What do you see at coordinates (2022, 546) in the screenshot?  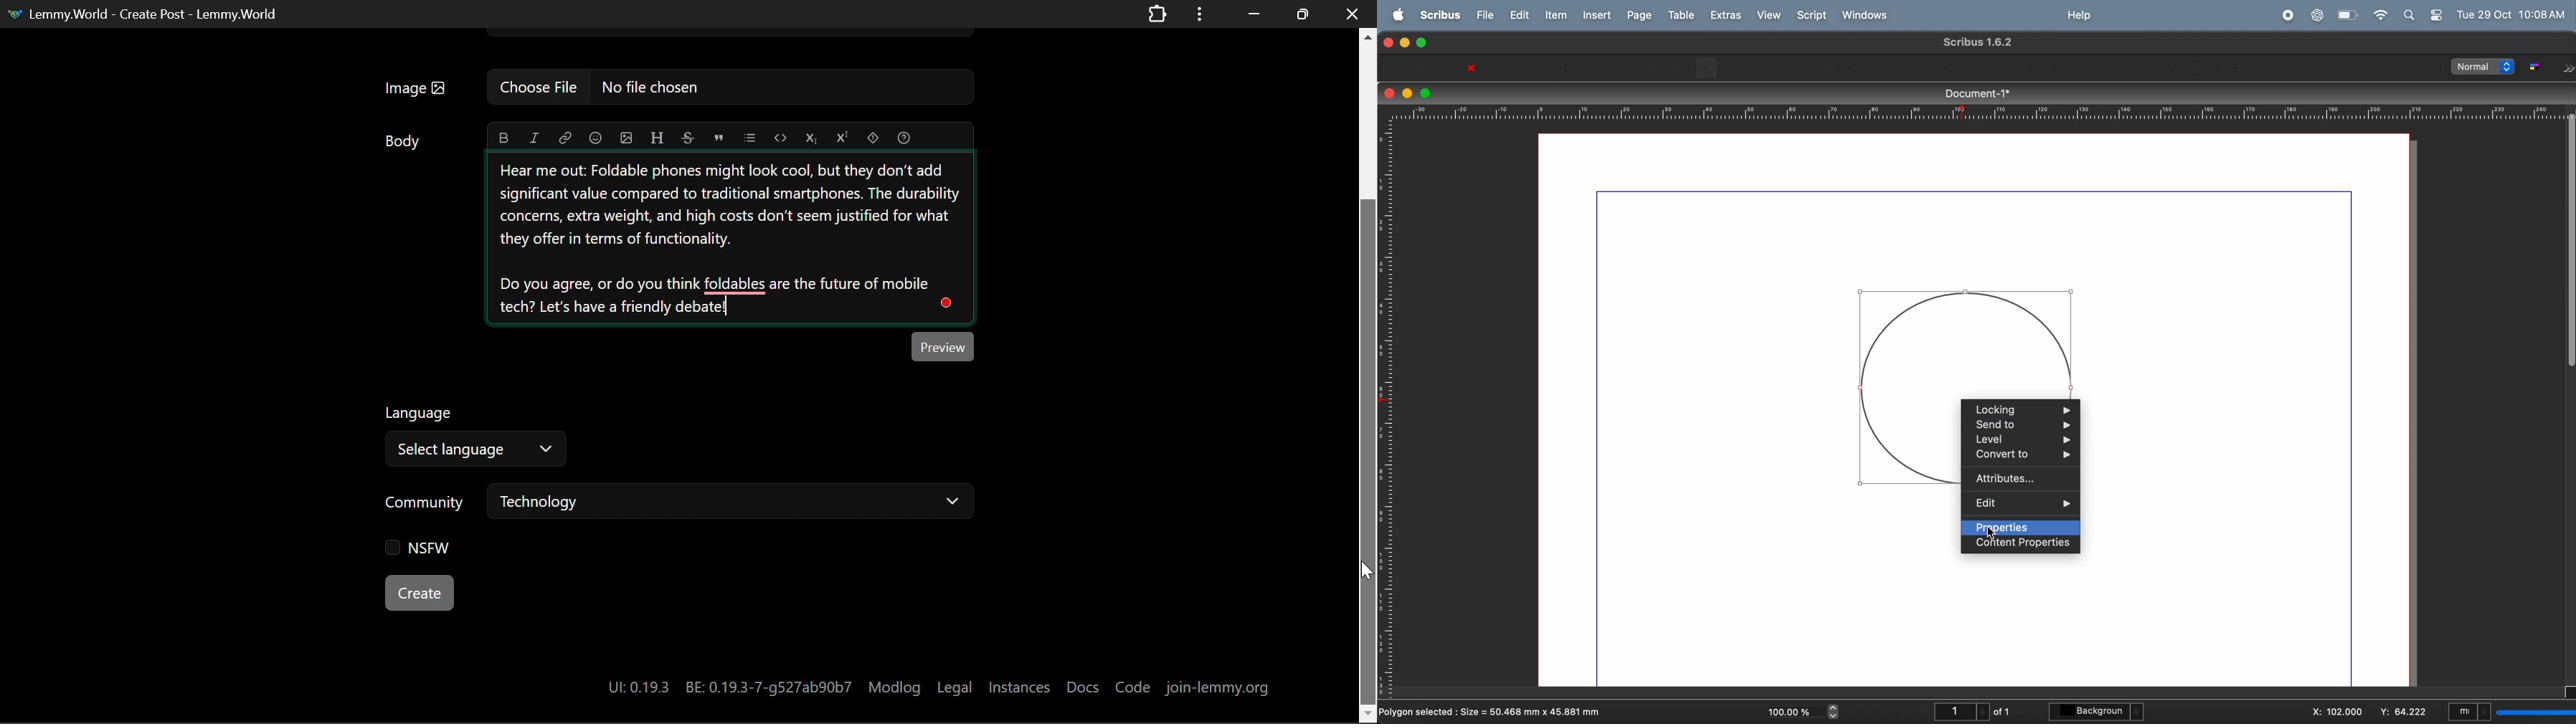 I see `content properties` at bounding box center [2022, 546].